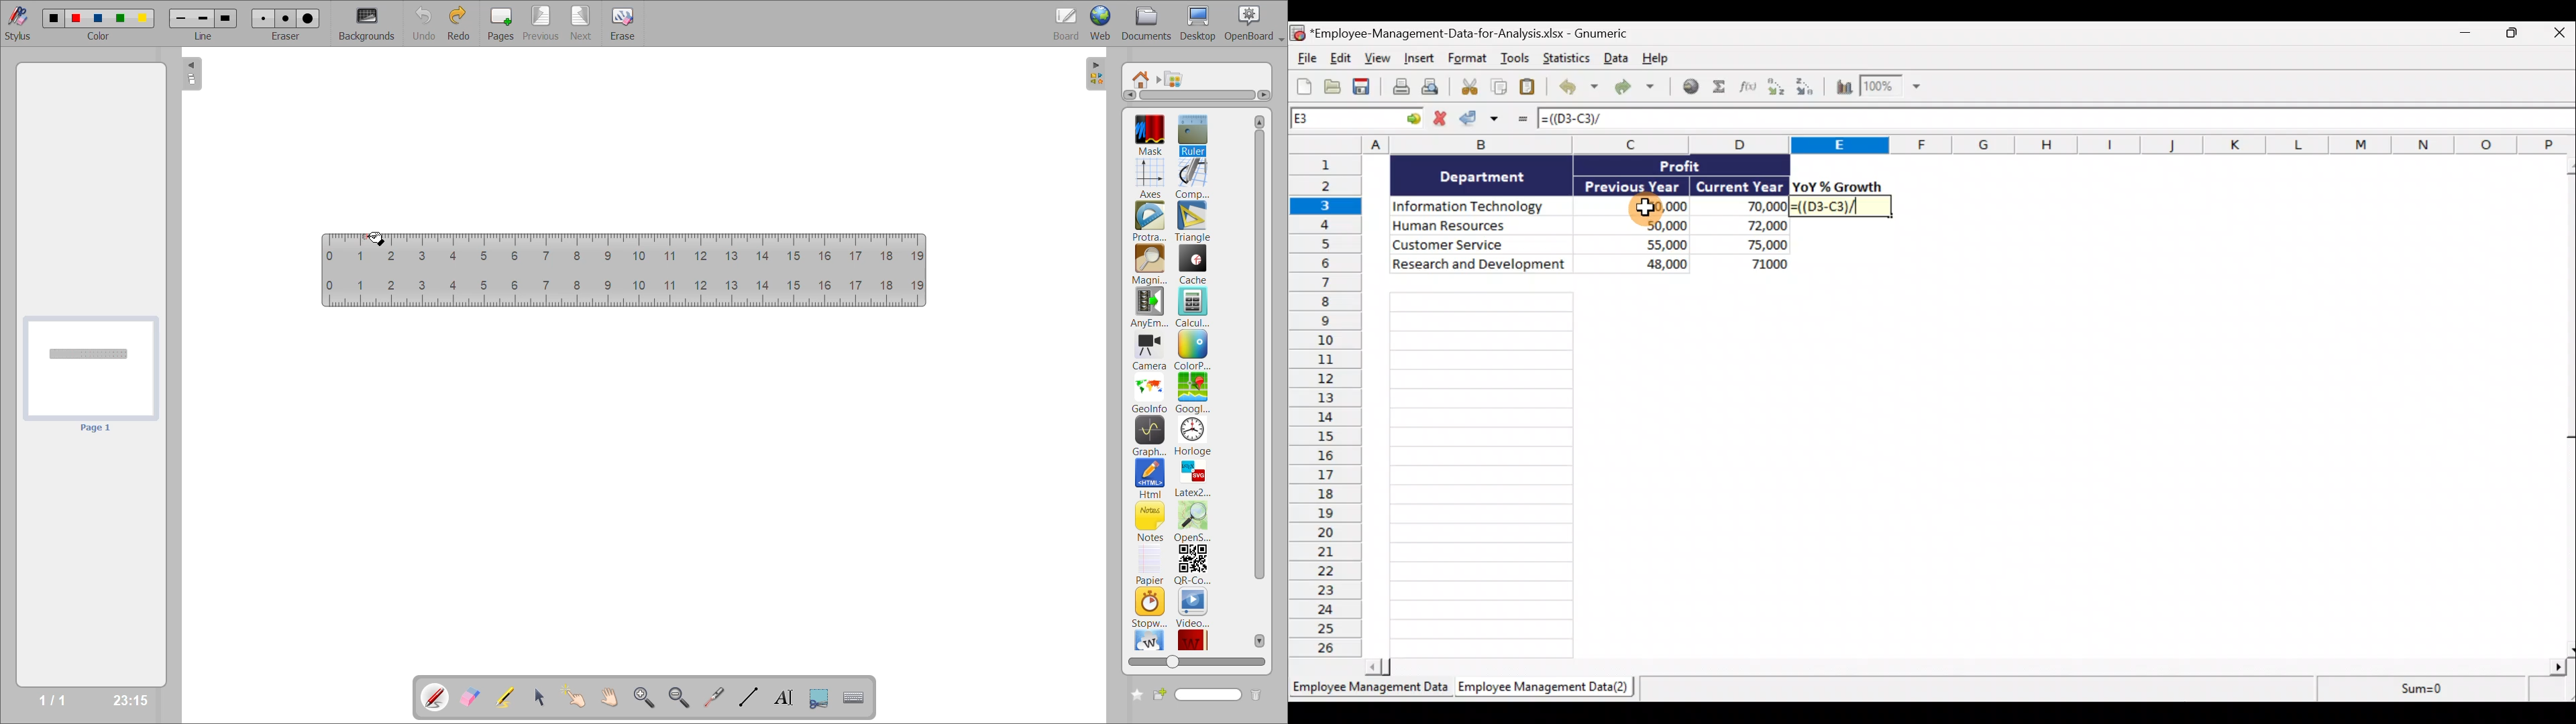 The image size is (2576, 728). I want to click on Scroll bar, so click(2568, 406).